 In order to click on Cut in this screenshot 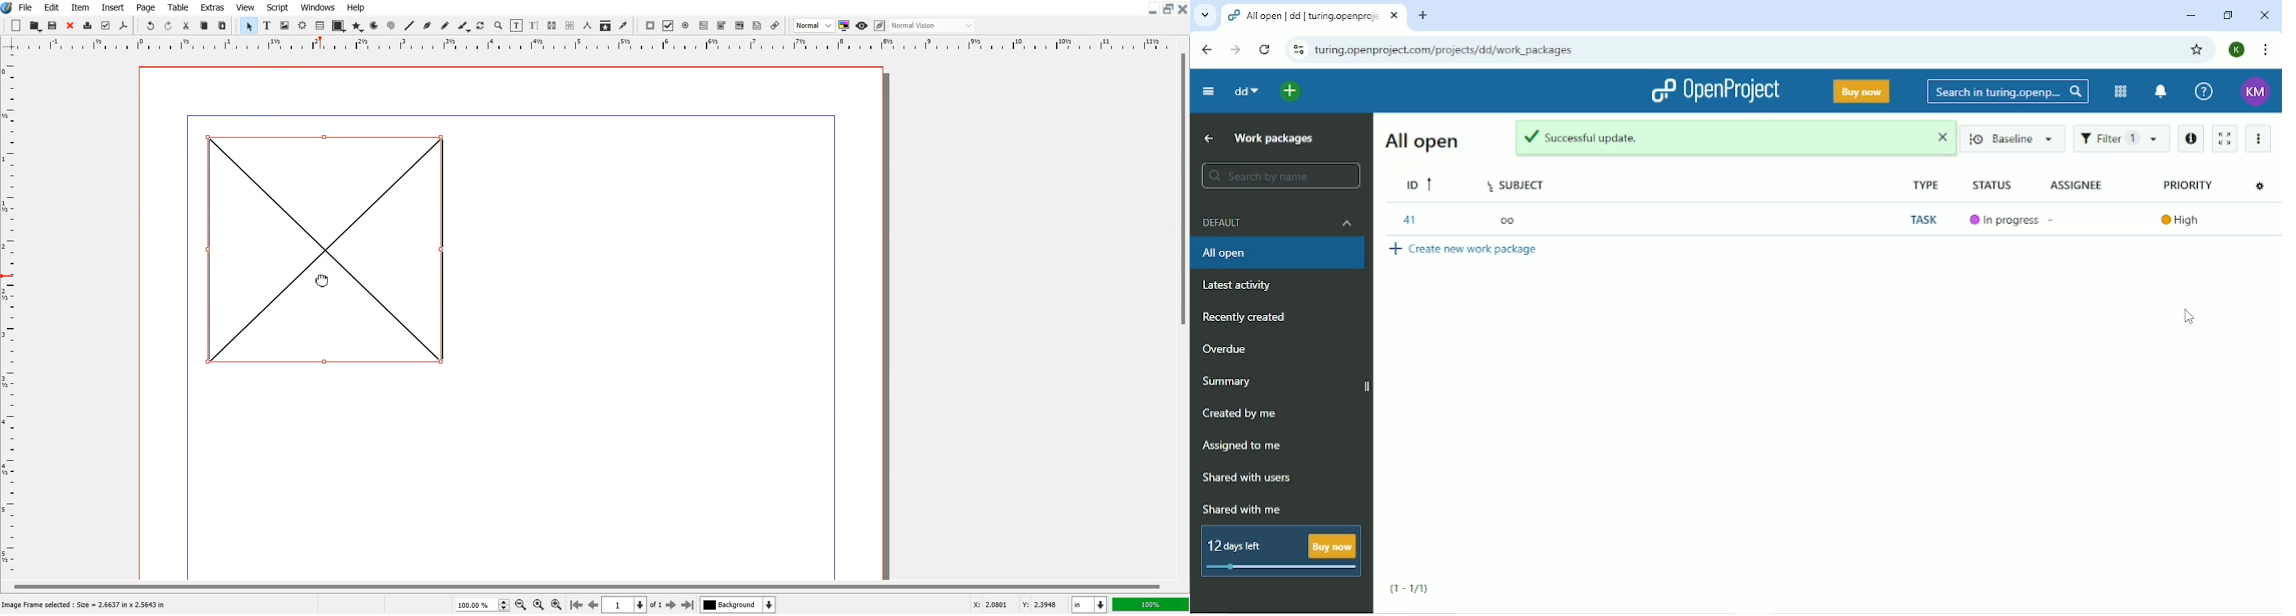, I will do `click(187, 25)`.